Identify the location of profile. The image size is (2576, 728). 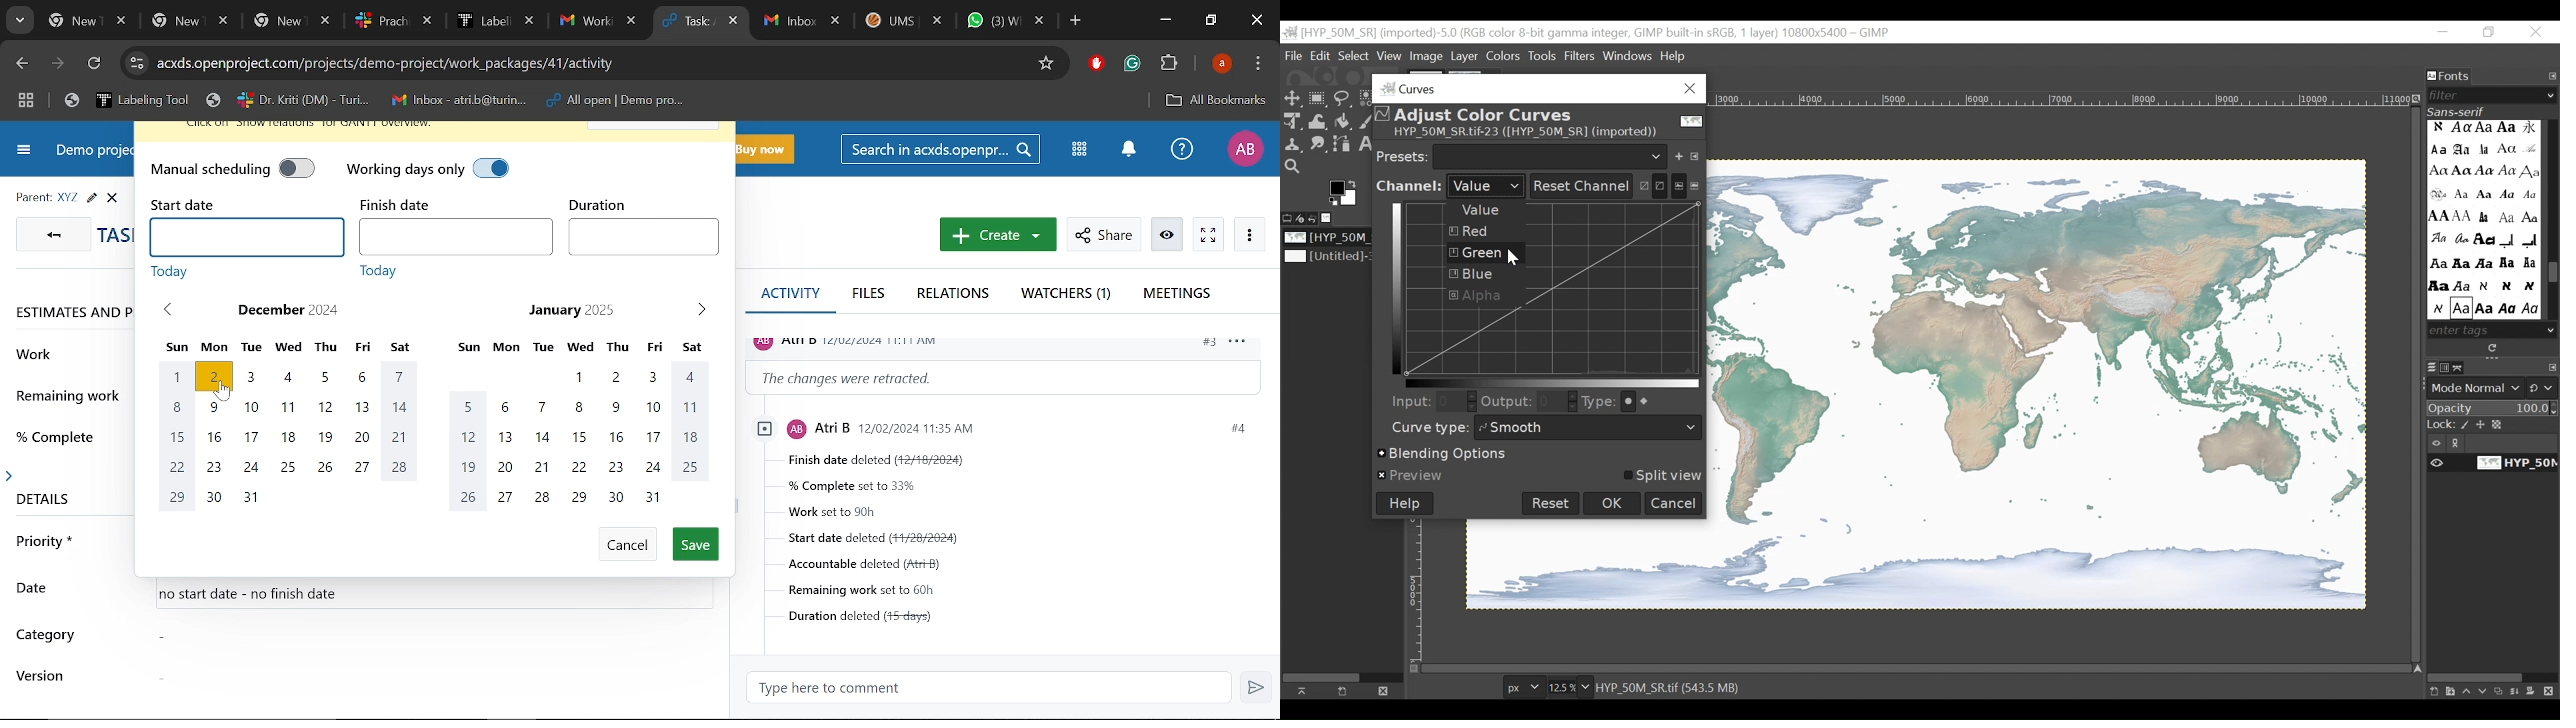
(956, 427).